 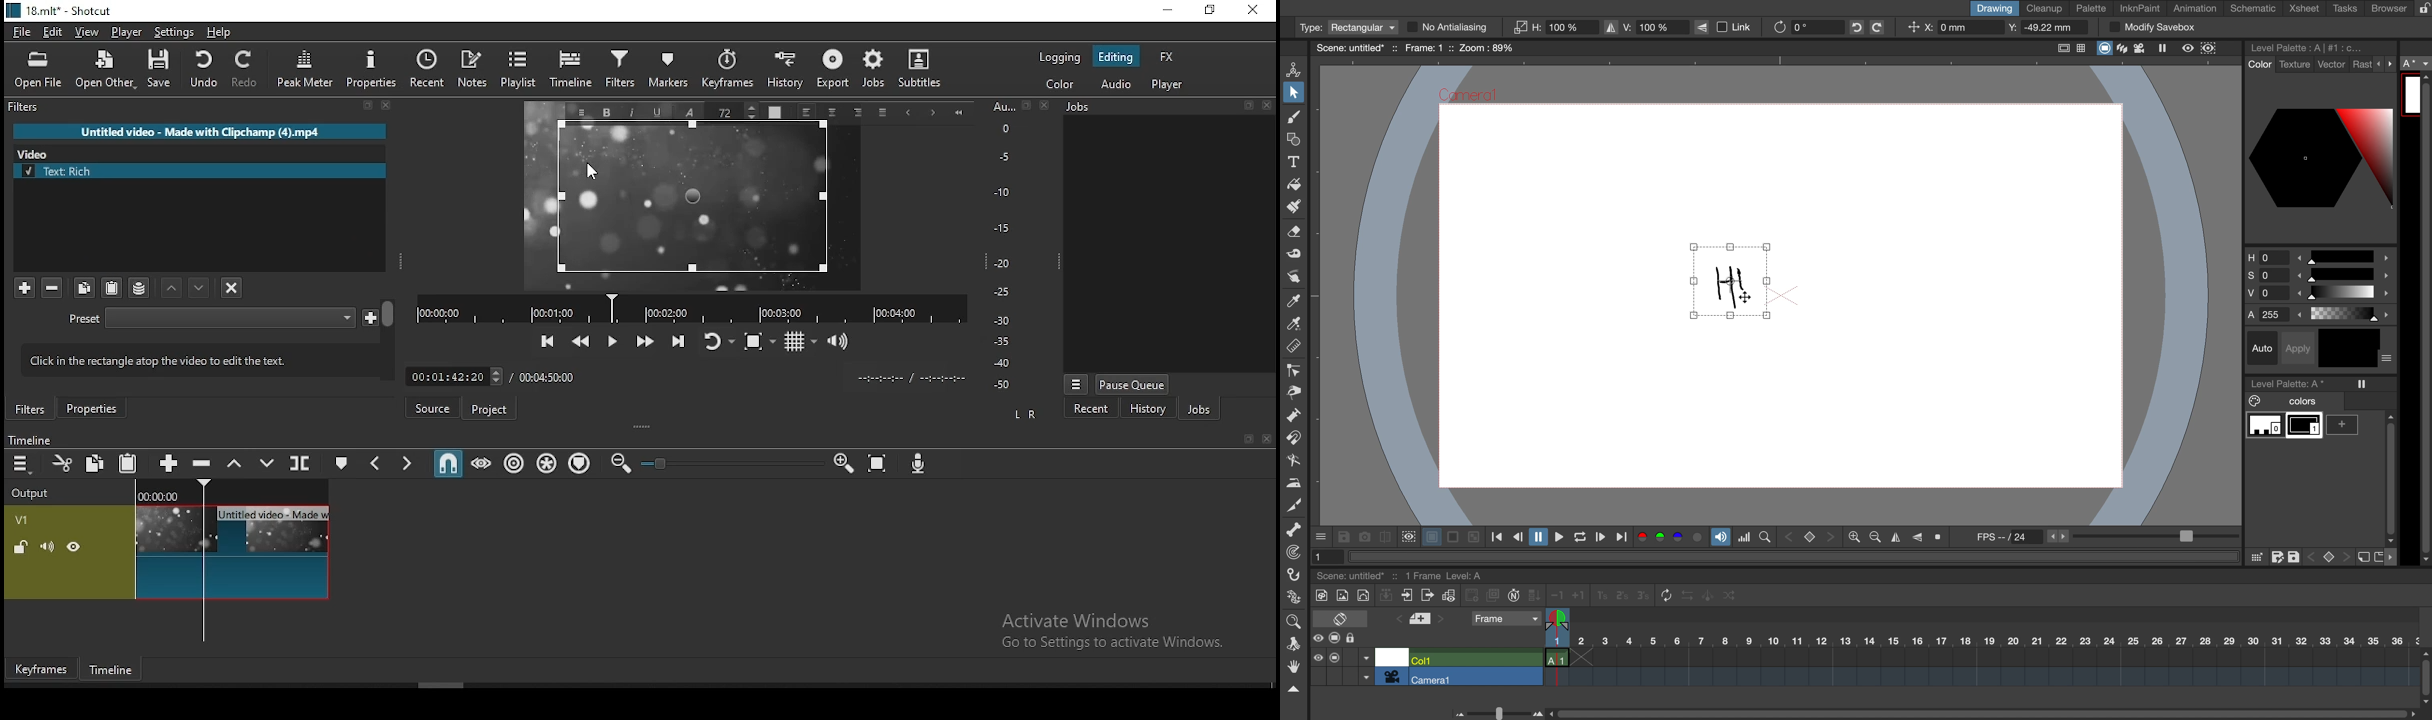 I want to click on Timeline, so click(x=29, y=439).